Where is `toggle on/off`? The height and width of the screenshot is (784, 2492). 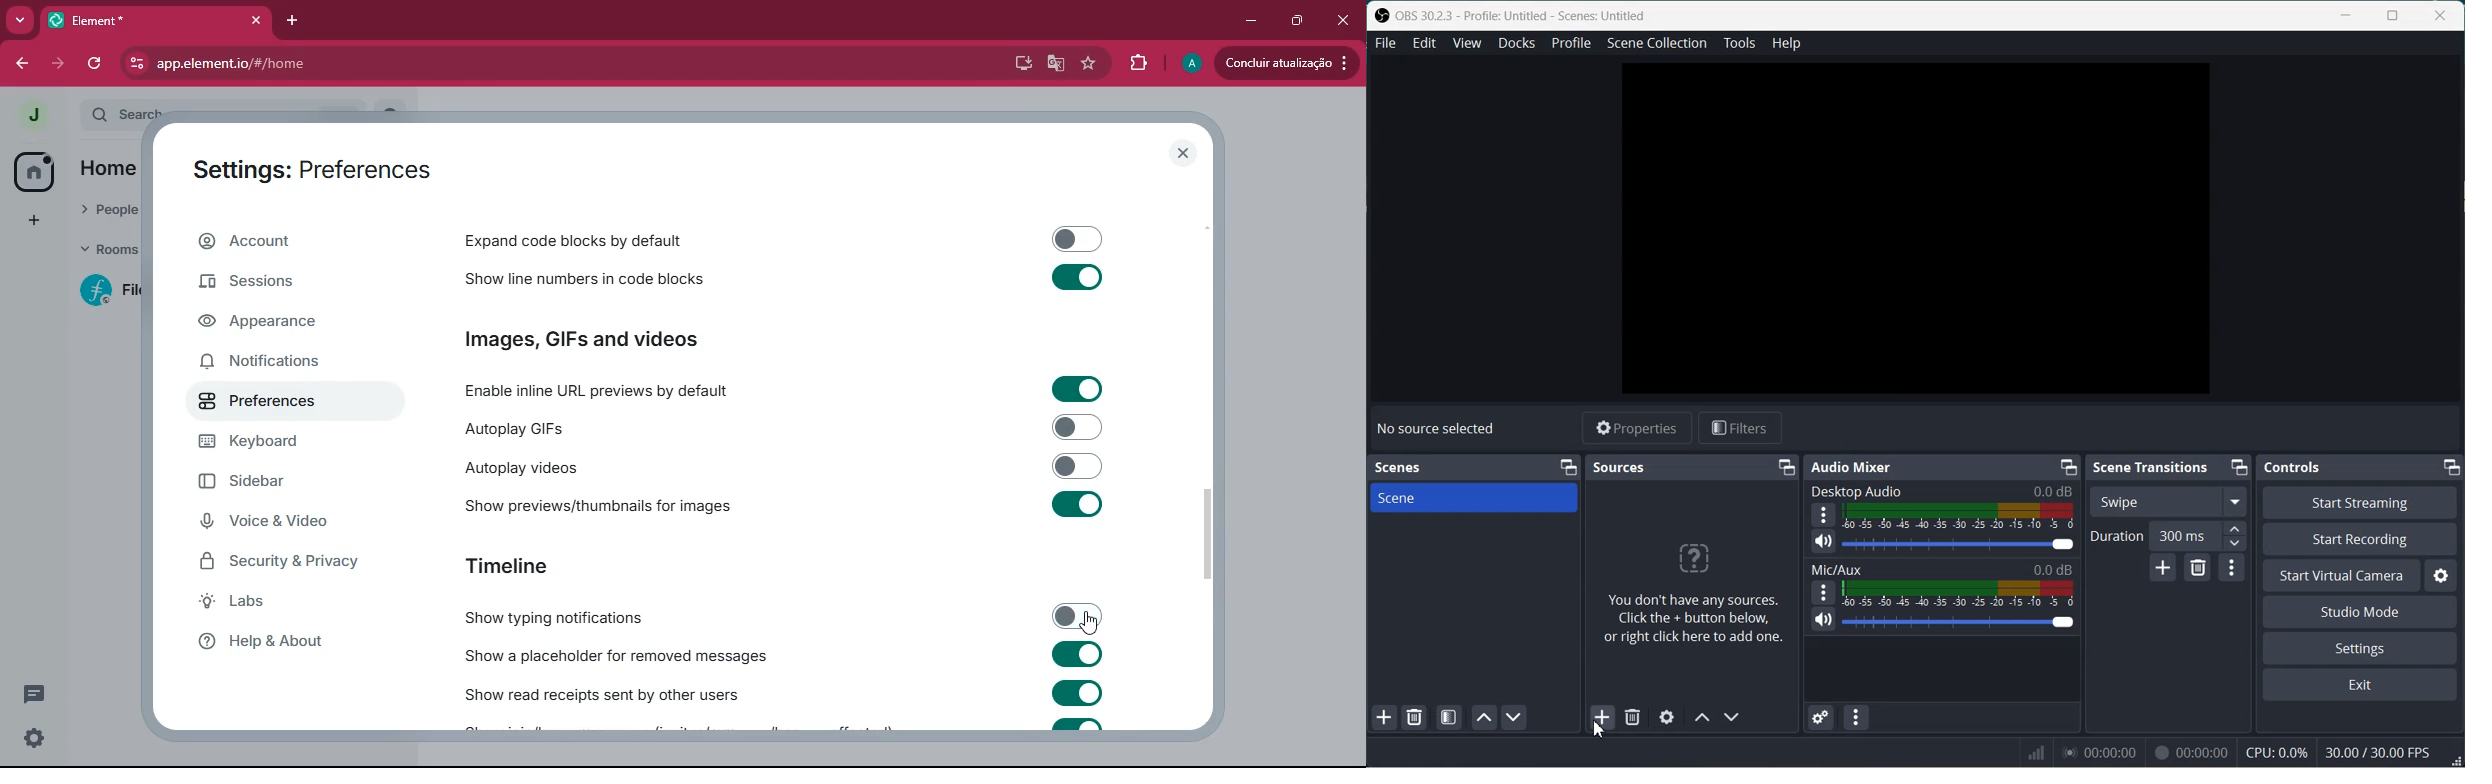 toggle on/off is located at coordinates (1078, 389).